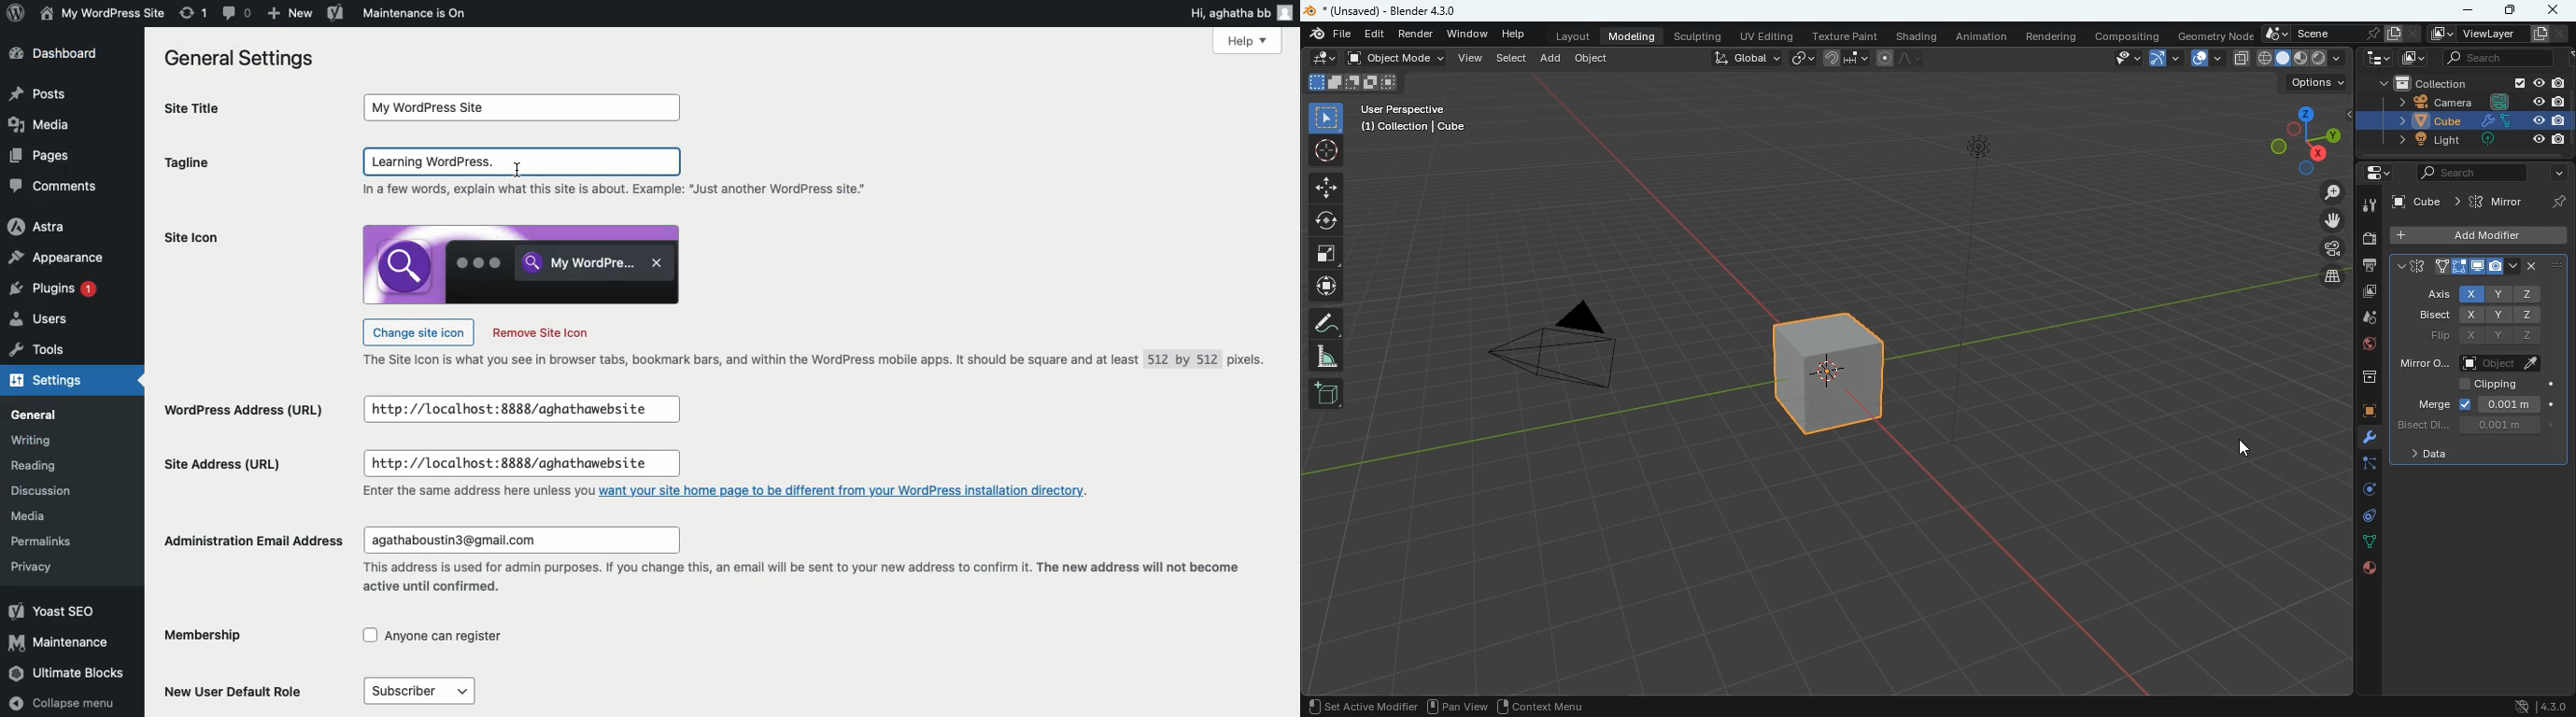 This screenshot has width=2576, height=728. I want to click on Media, so click(33, 517).